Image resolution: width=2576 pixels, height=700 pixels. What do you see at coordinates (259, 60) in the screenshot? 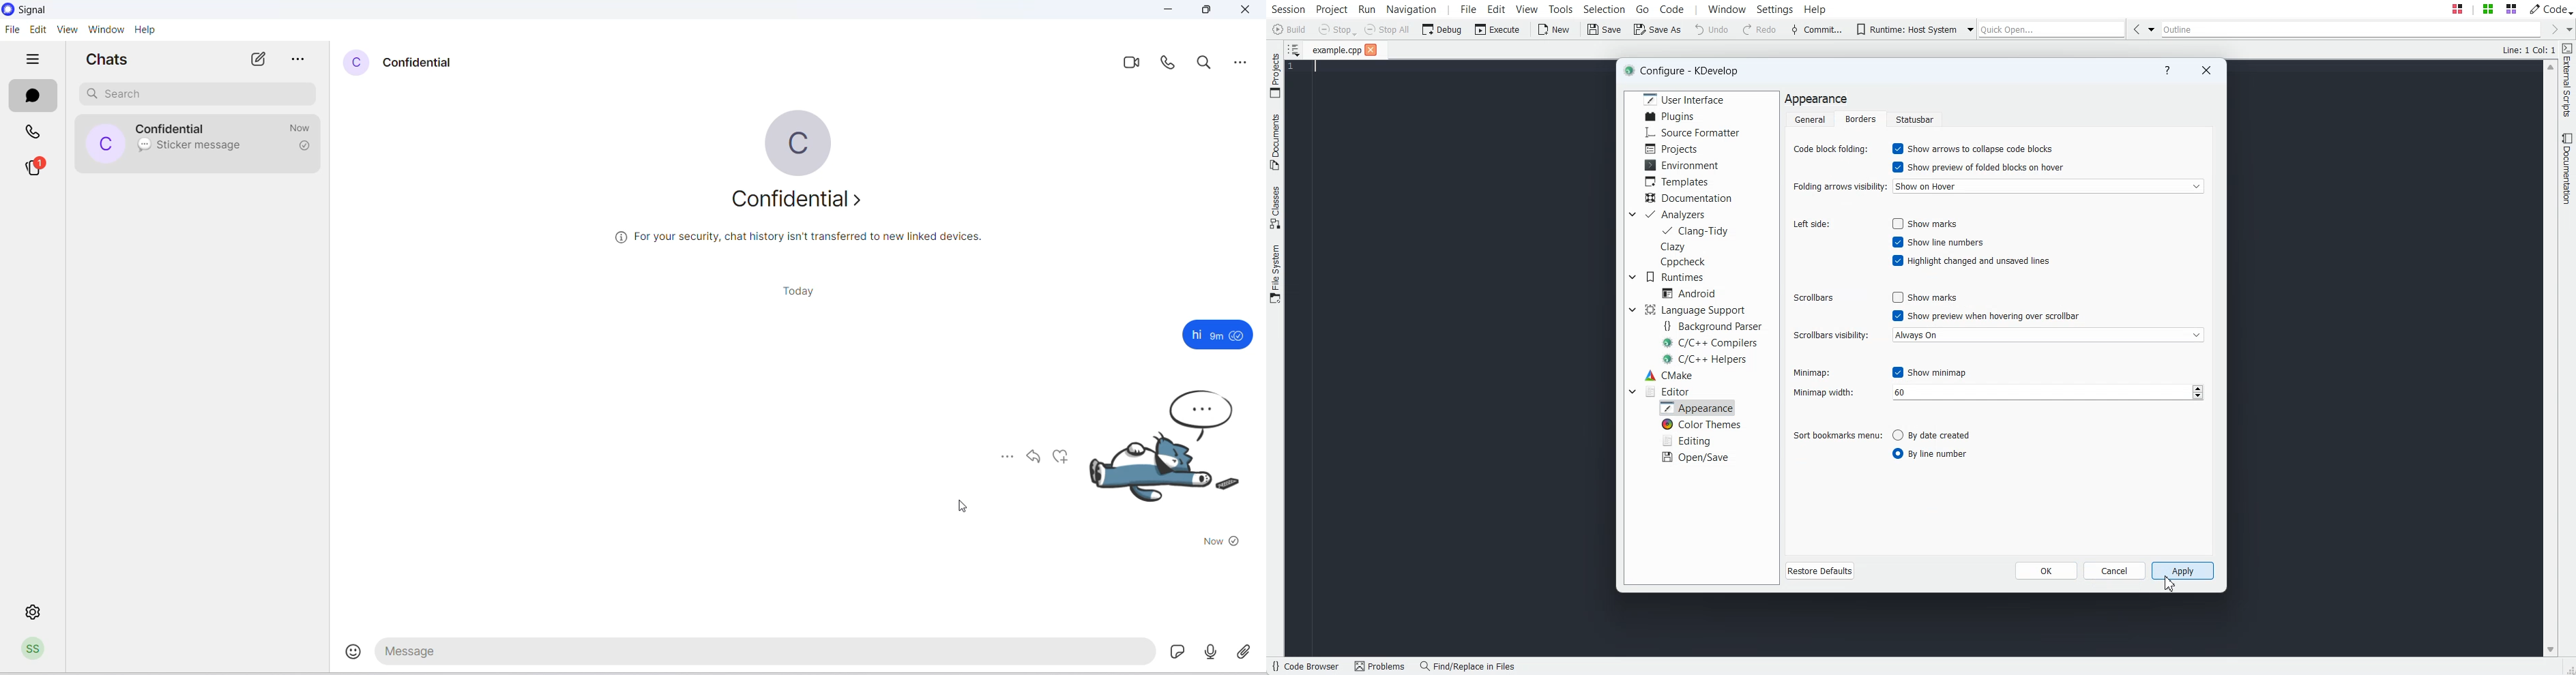
I see `new chat` at bounding box center [259, 60].